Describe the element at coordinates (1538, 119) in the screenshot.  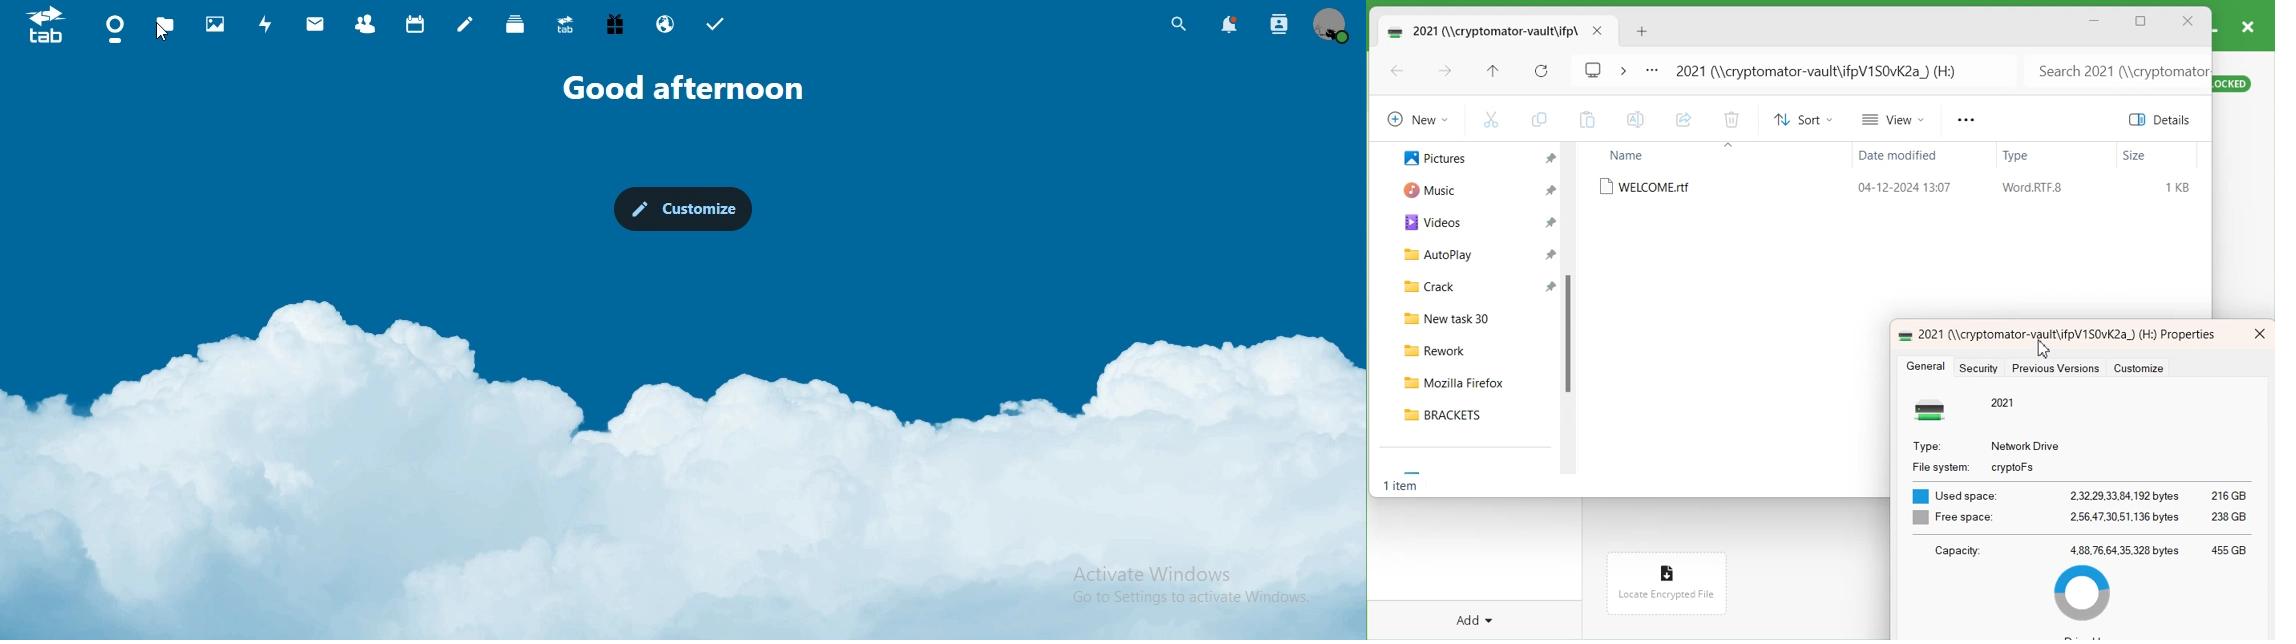
I see `Copy` at that location.